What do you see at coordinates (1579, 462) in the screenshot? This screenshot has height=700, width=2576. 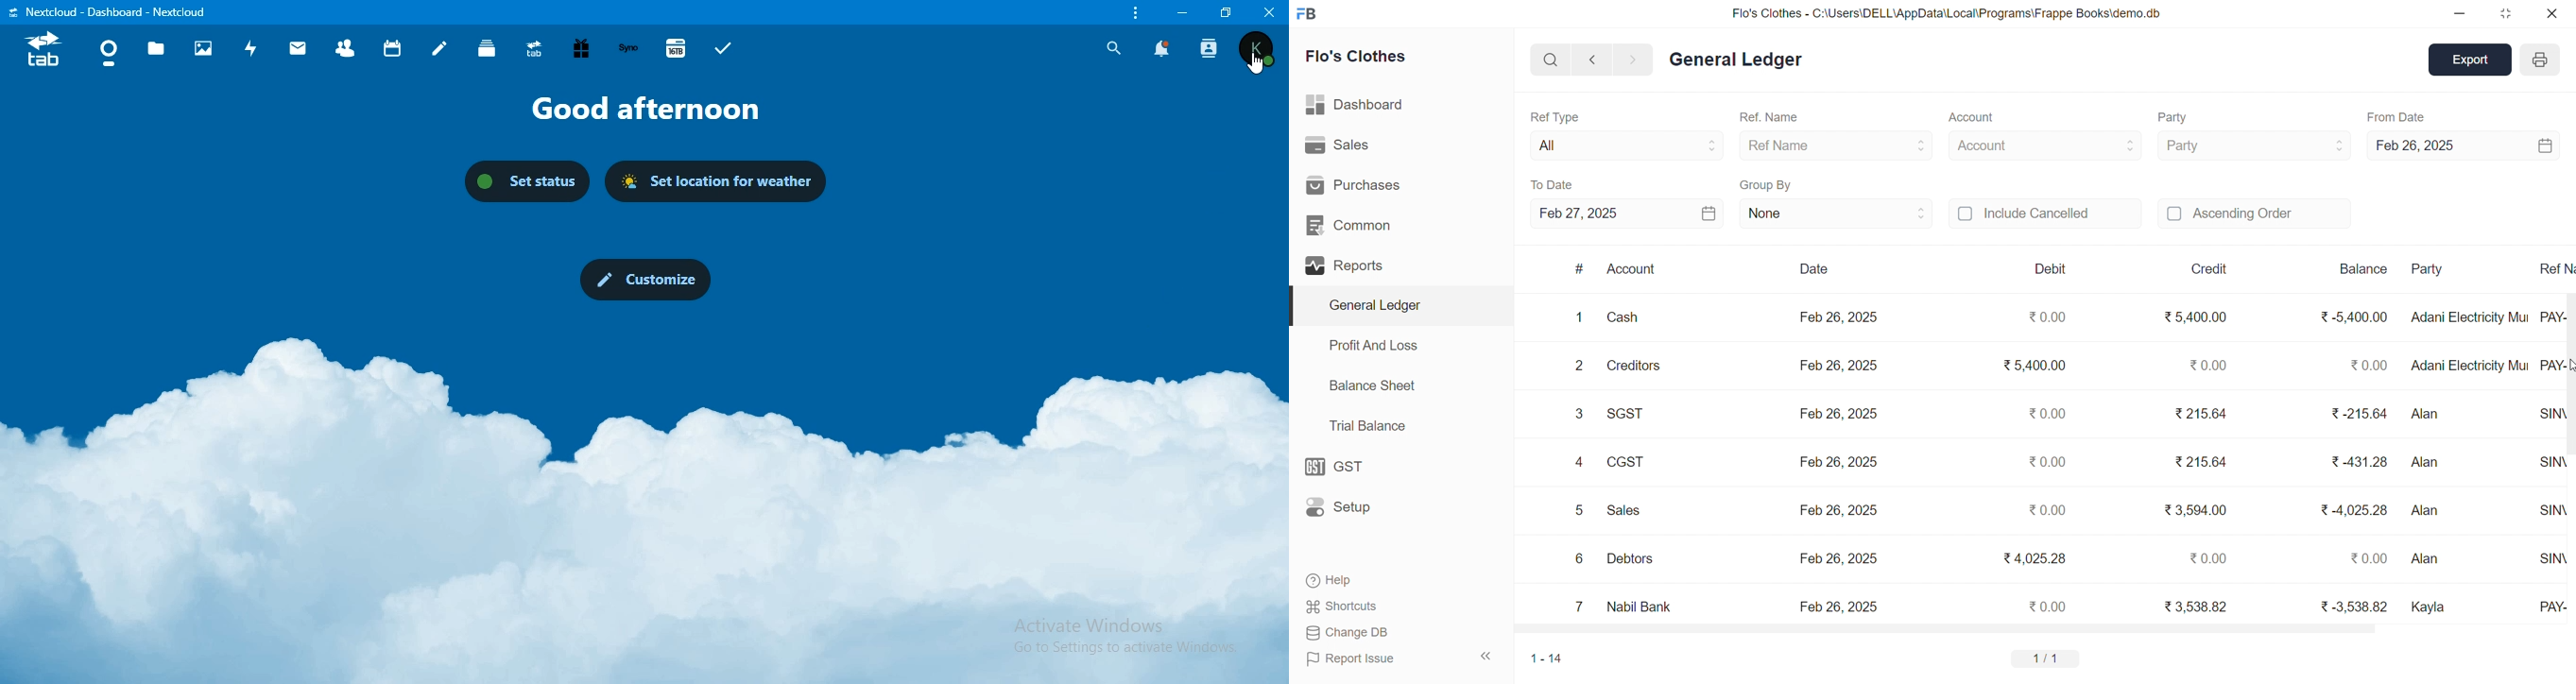 I see `4` at bounding box center [1579, 462].